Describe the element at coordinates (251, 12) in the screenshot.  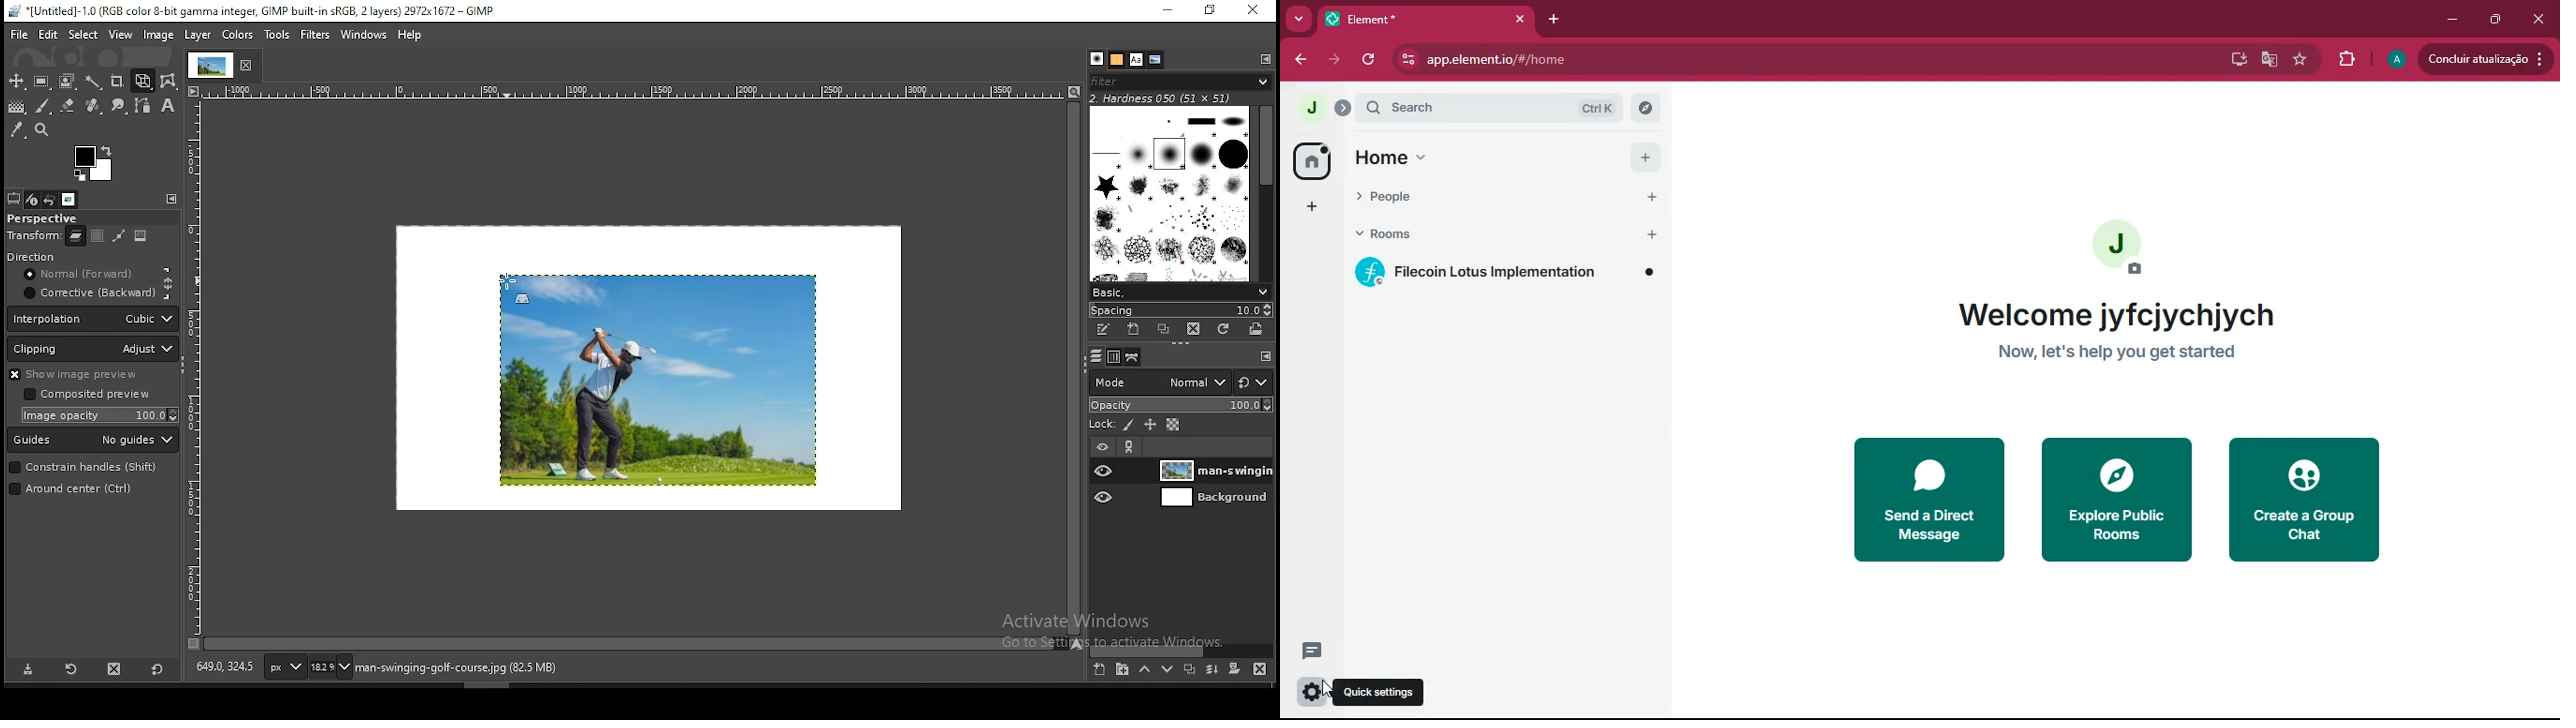
I see `*[untitled]-1.0(rgb color 8-bit gamma integer, gimp built-in sRGB, 2 layers) 2972x1672 - gimp` at that location.